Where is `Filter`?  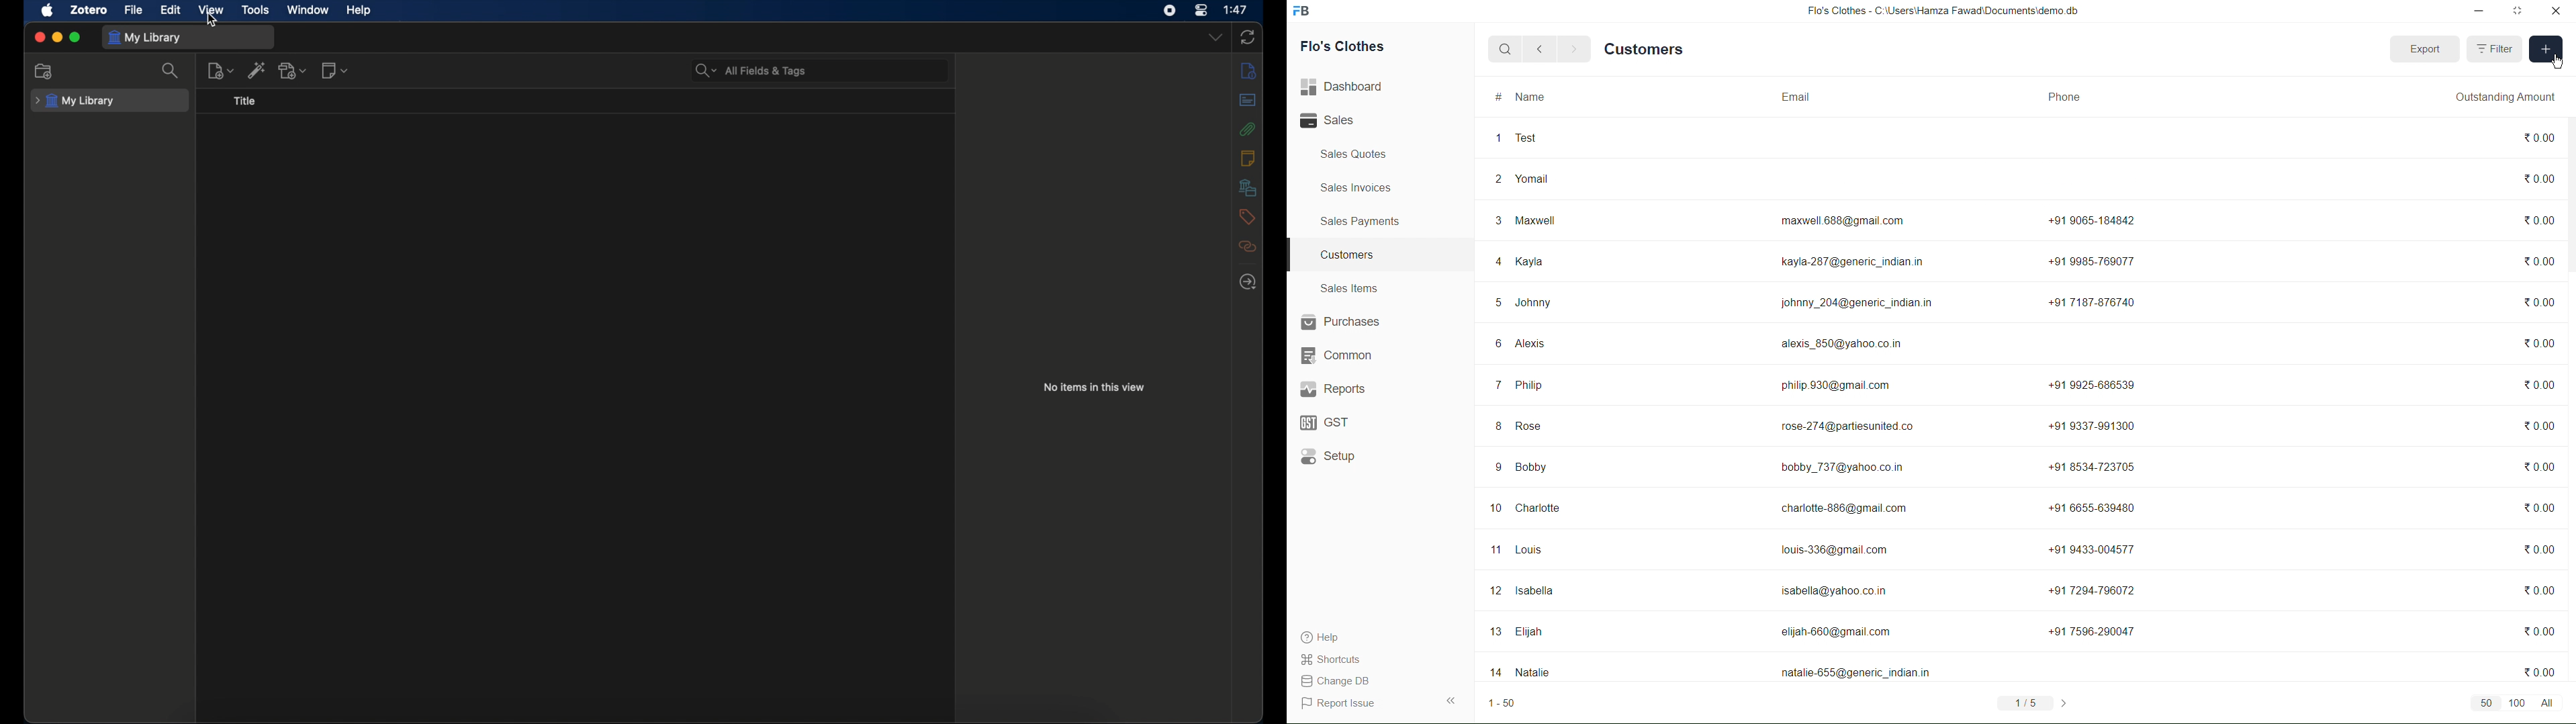
Filter is located at coordinates (2495, 48).